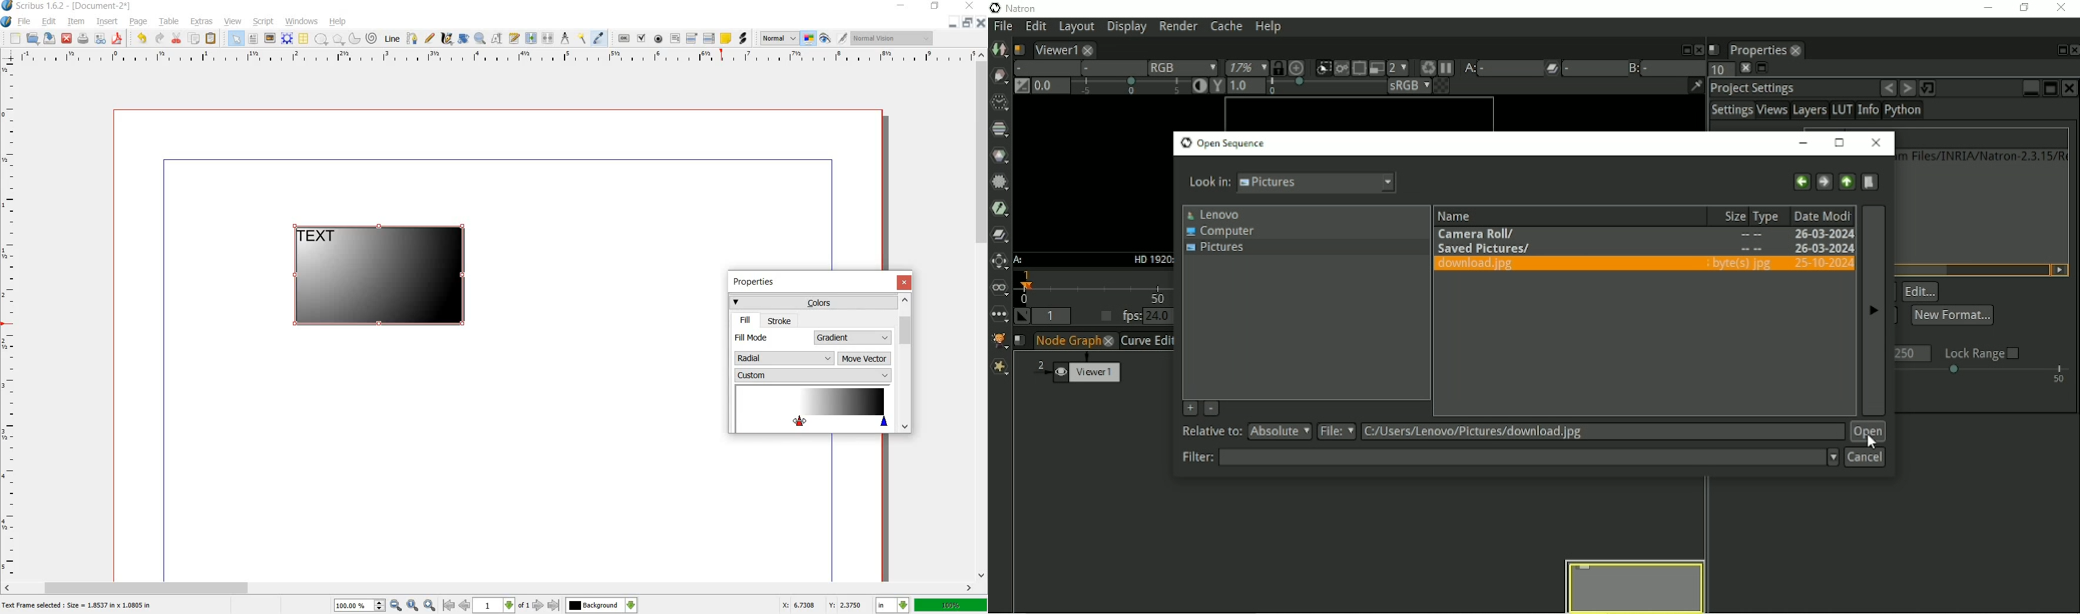  I want to click on copy item properties, so click(583, 38).